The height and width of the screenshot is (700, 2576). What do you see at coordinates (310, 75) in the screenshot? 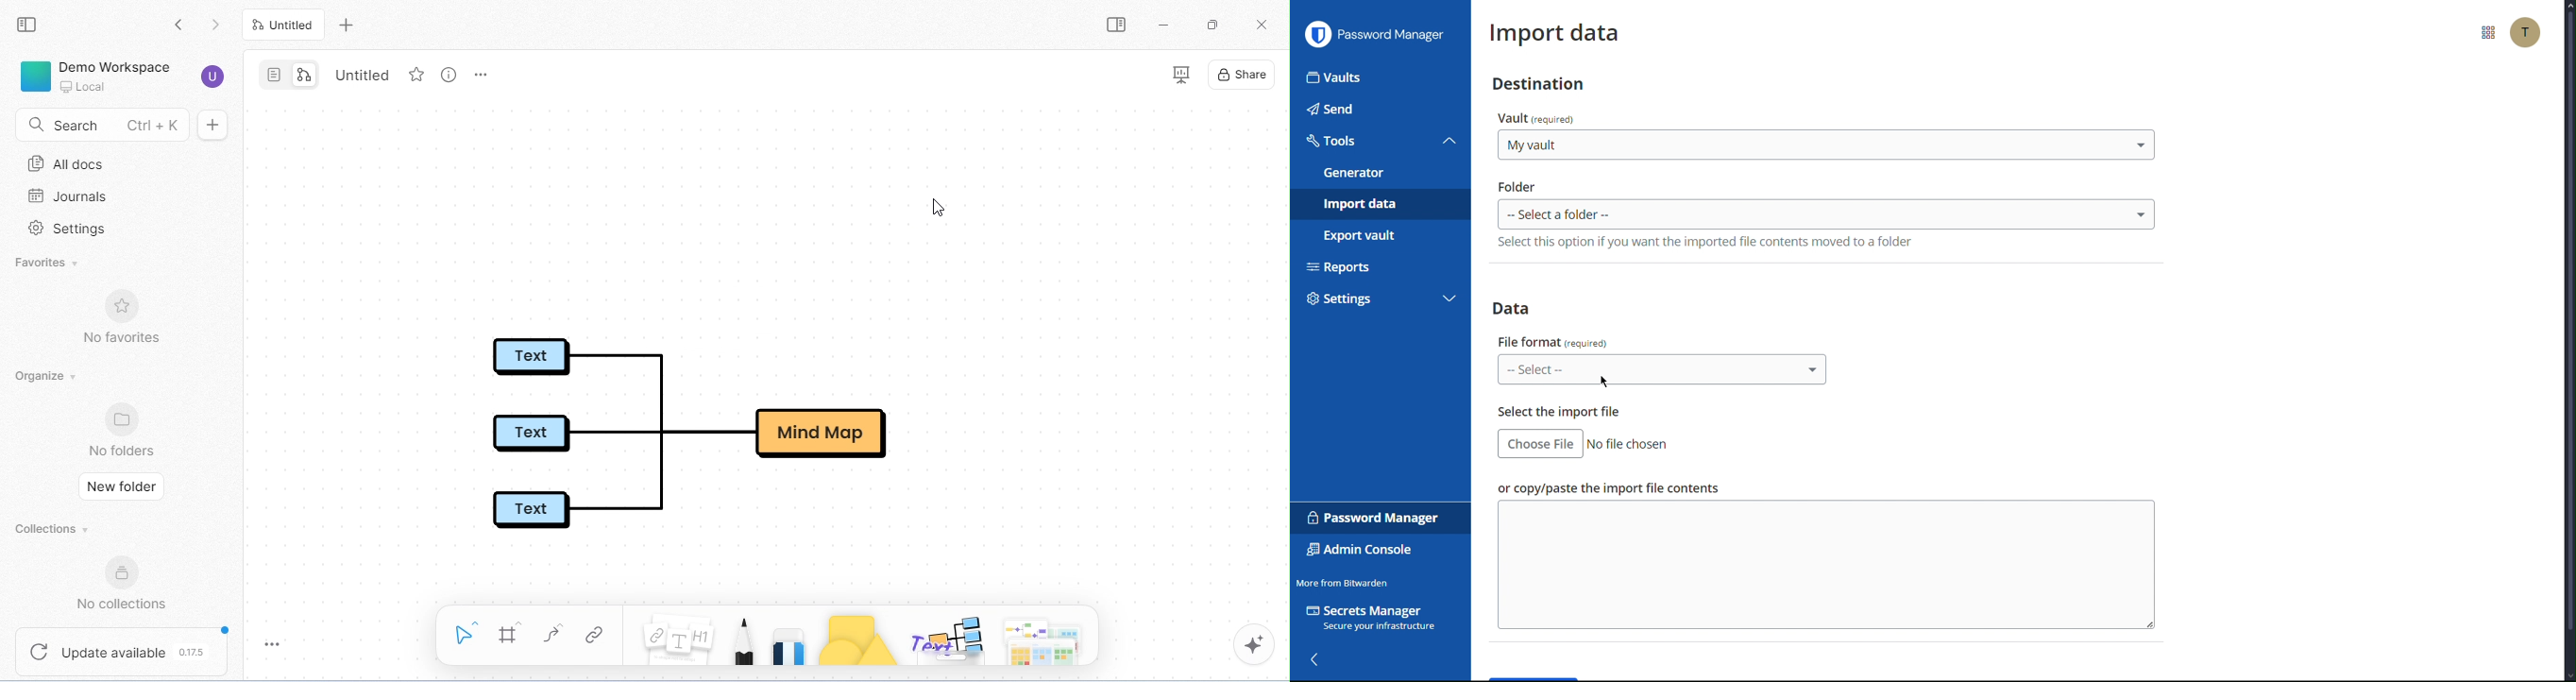
I see `edgeless` at bounding box center [310, 75].